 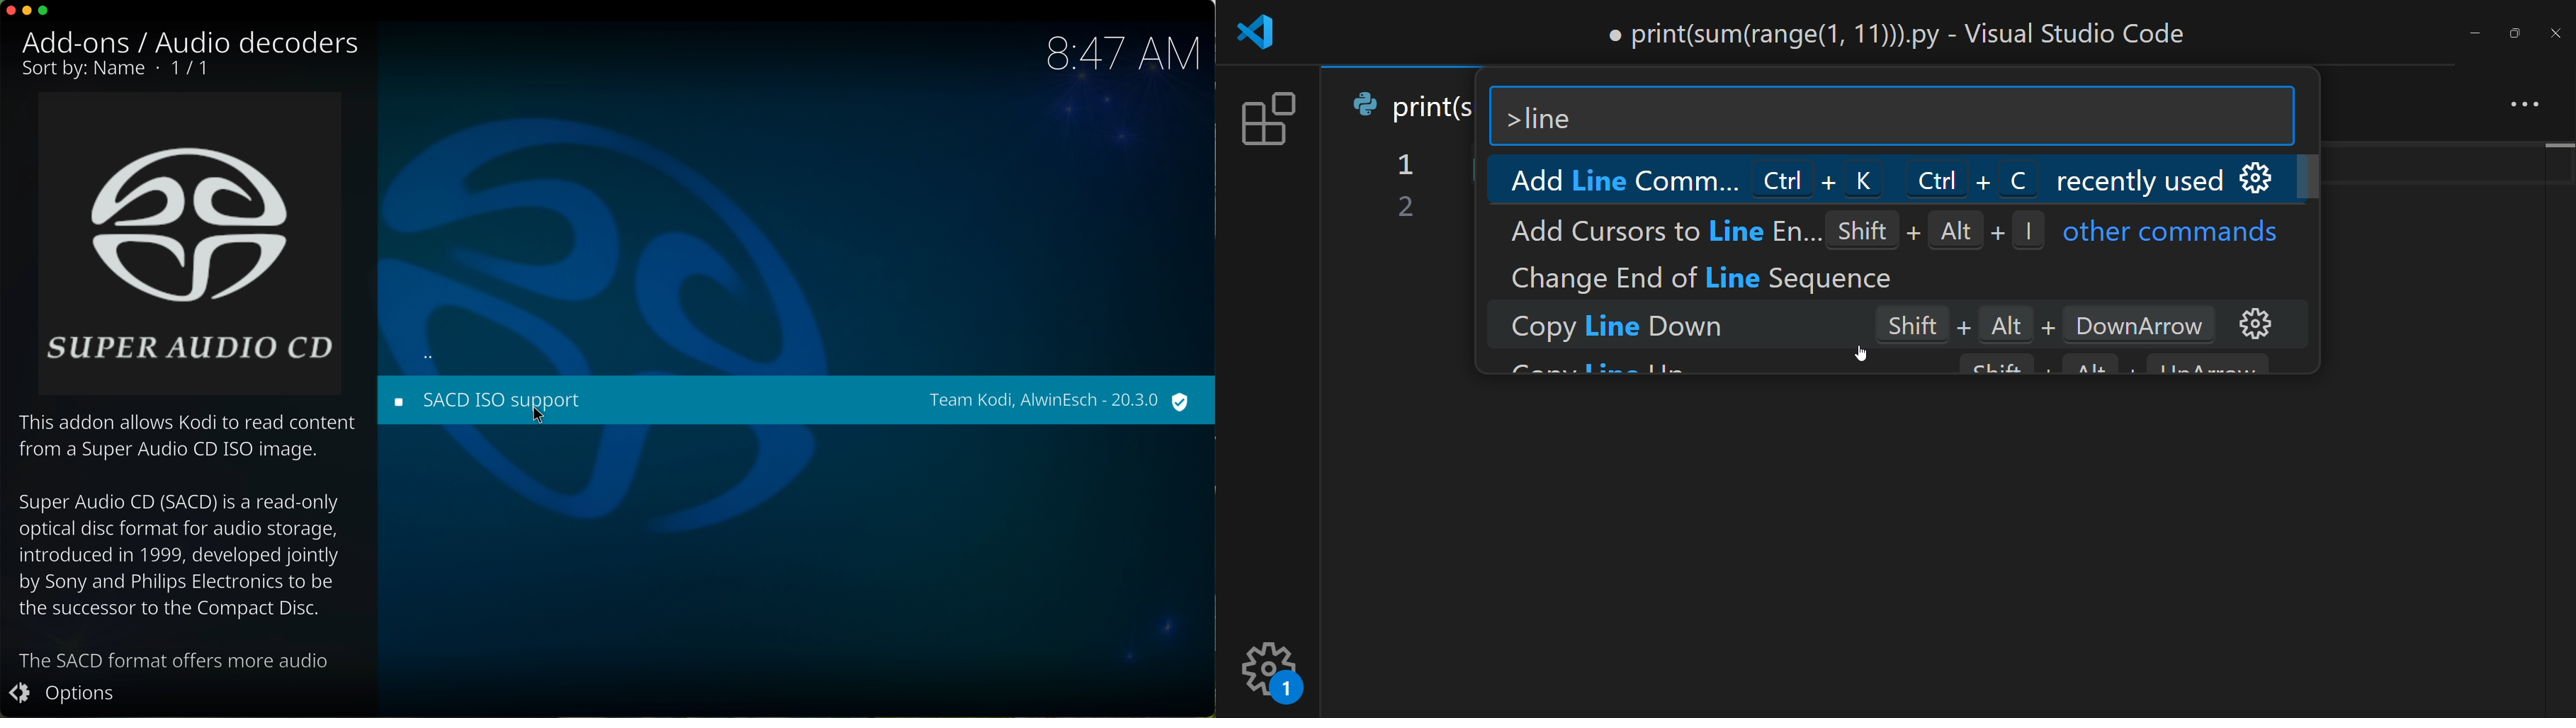 What do you see at coordinates (8, 11) in the screenshot?
I see `close` at bounding box center [8, 11].